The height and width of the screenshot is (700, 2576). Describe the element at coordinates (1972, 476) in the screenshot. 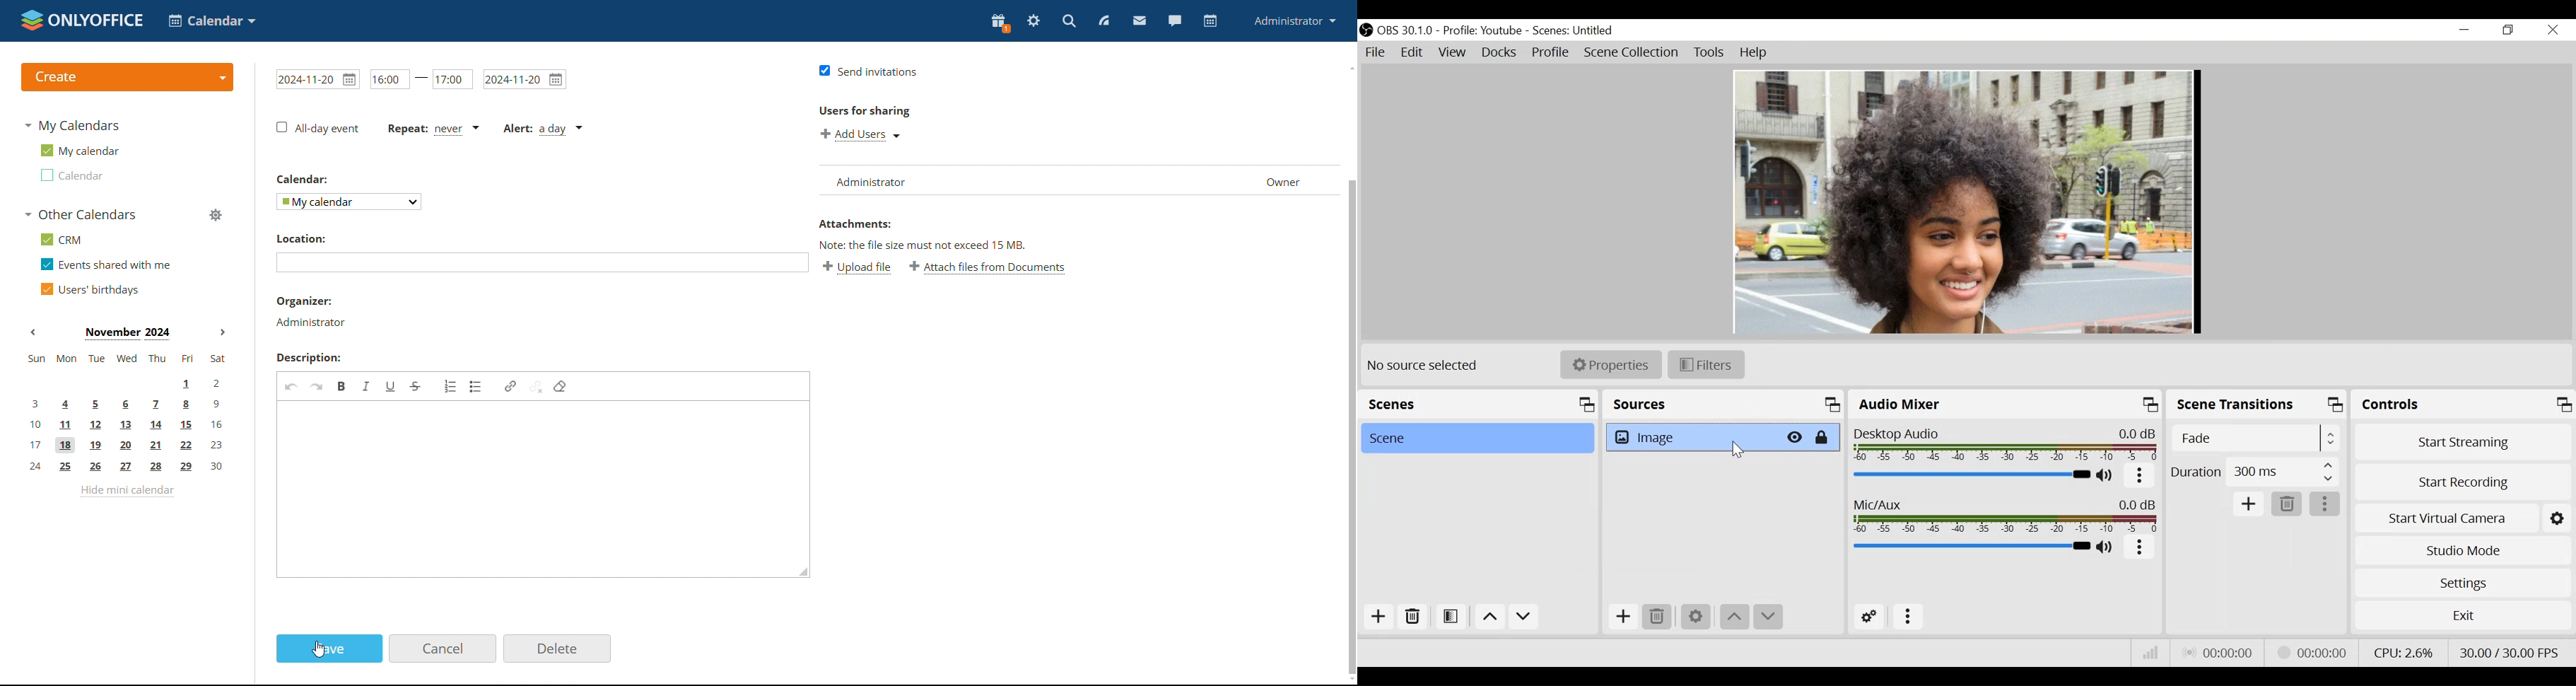

I see `Desktop Audio Slider` at that location.